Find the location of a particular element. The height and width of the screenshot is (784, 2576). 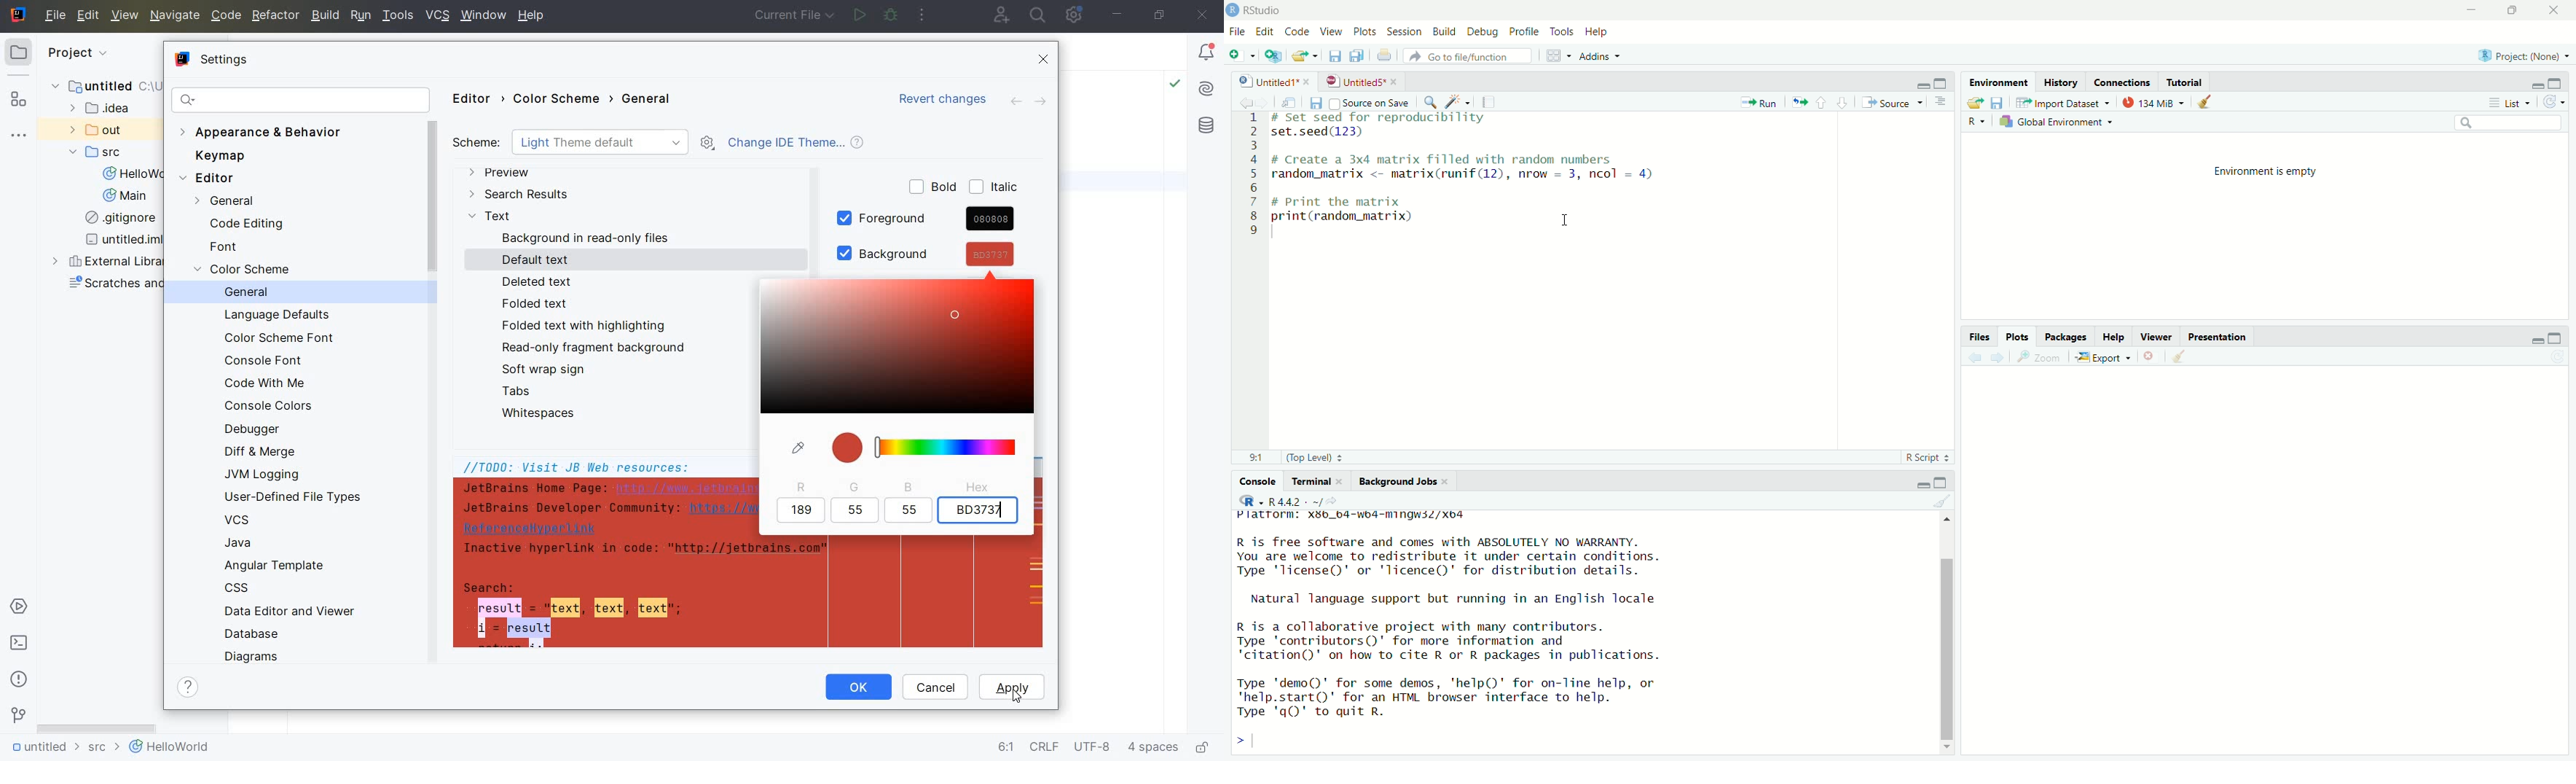

search is located at coordinates (1432, 99).